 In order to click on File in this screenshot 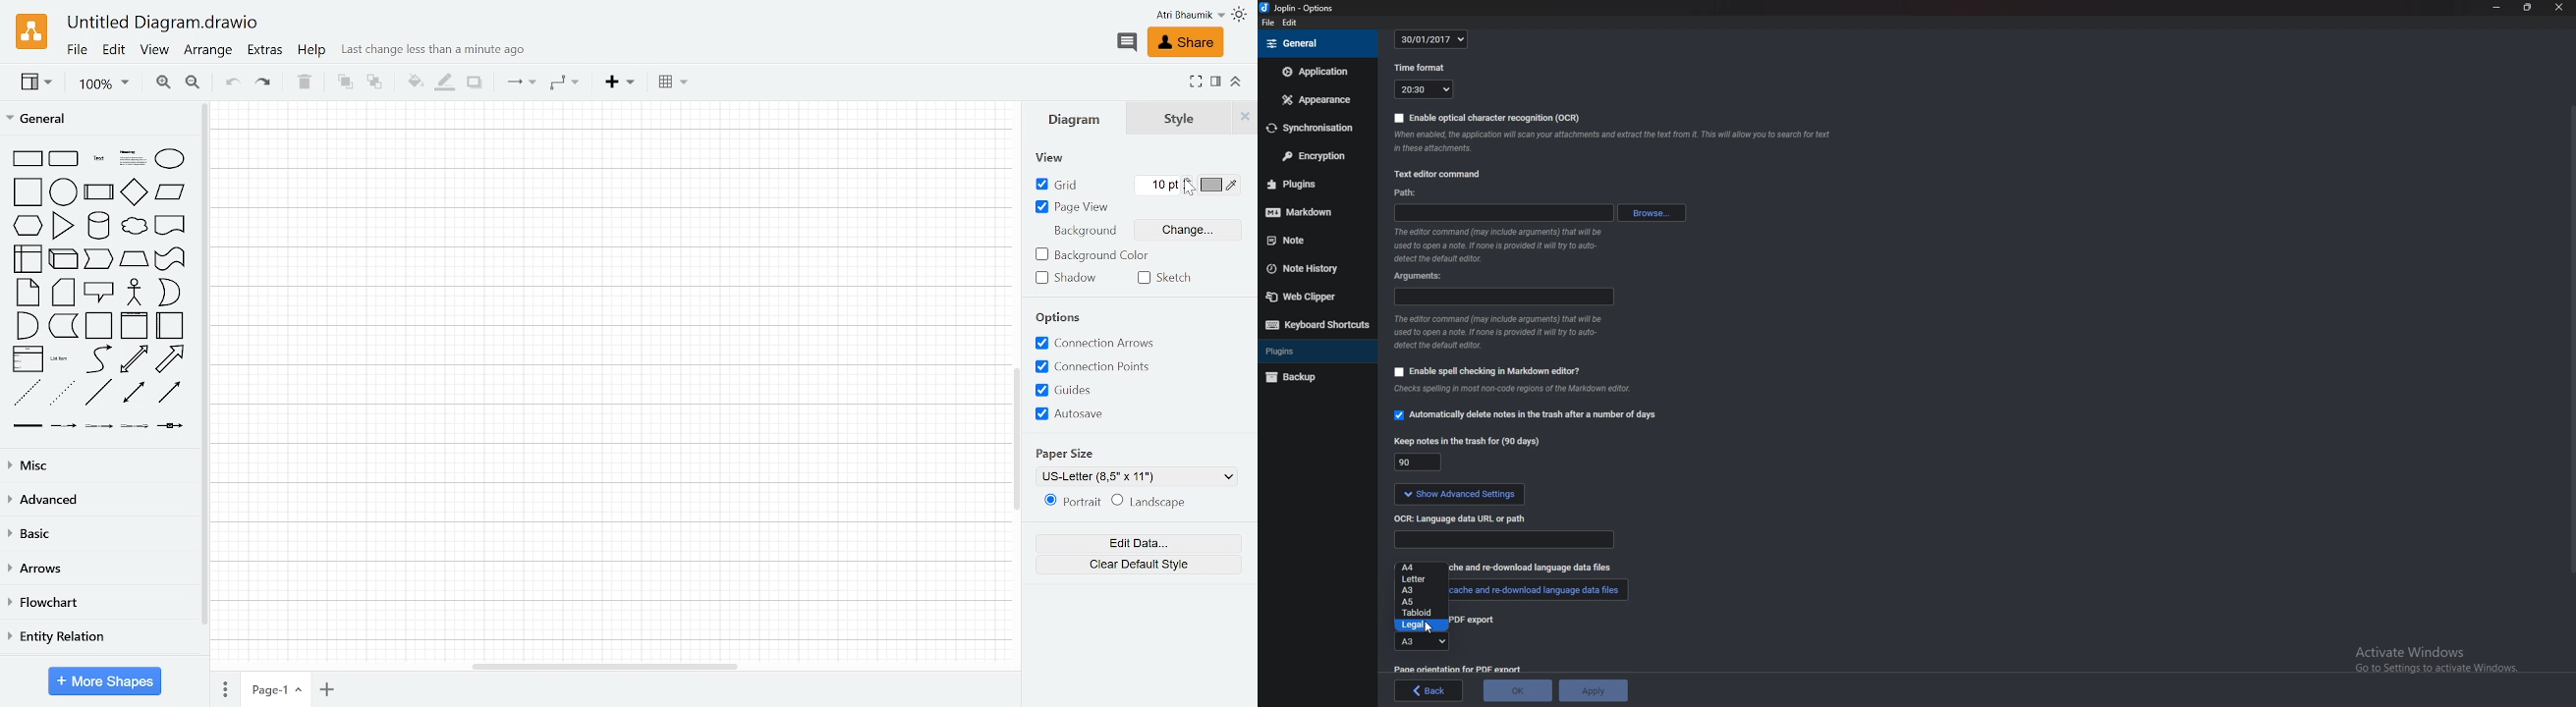, I will do `click(1269, 23)`.